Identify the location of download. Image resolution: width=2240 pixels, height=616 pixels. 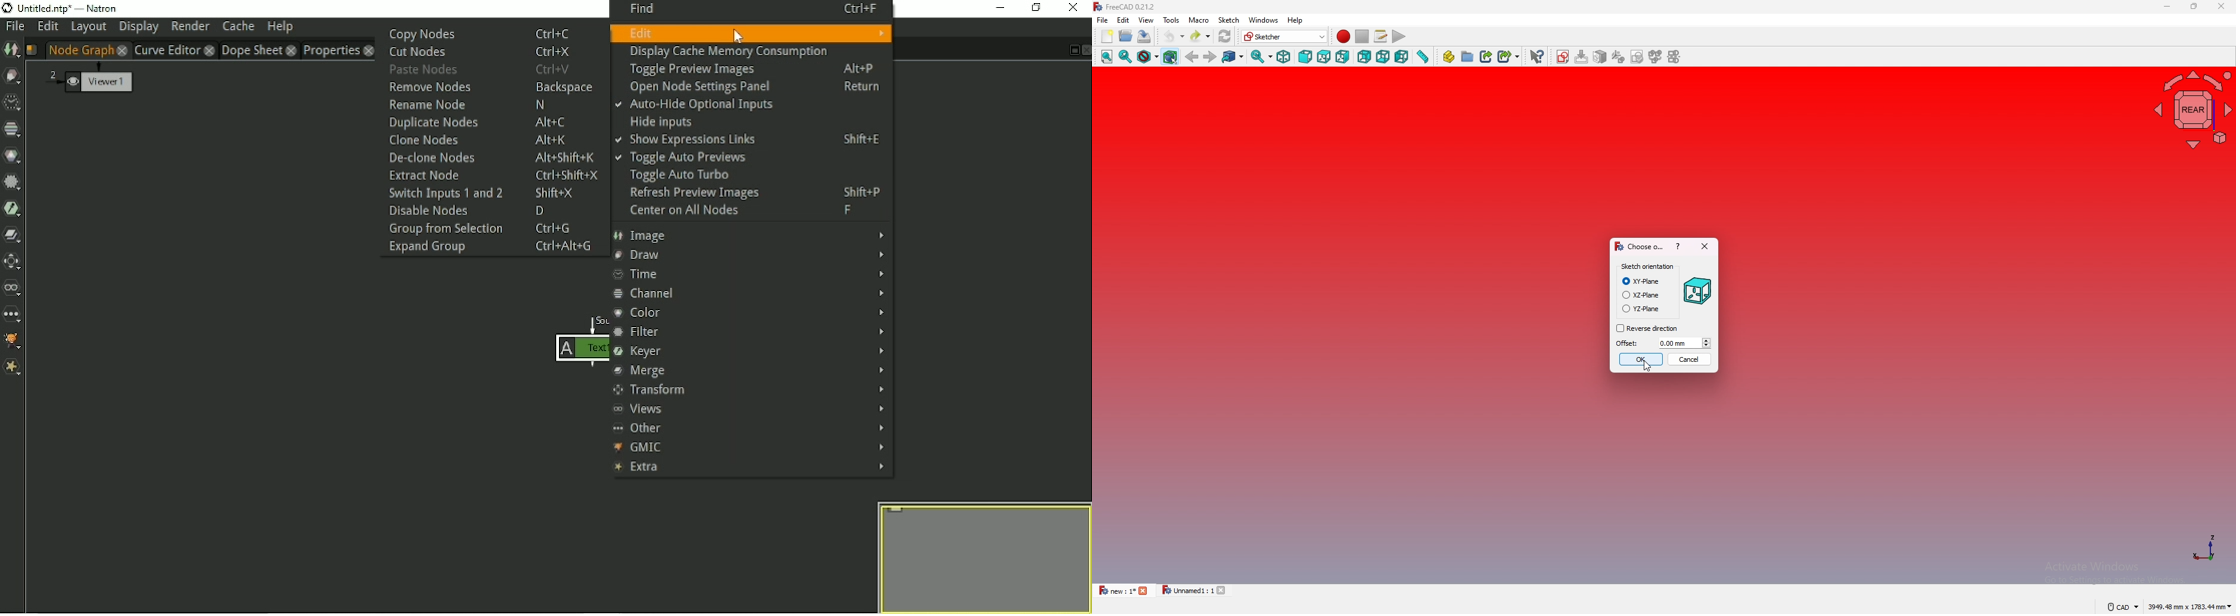
(1583, 57).